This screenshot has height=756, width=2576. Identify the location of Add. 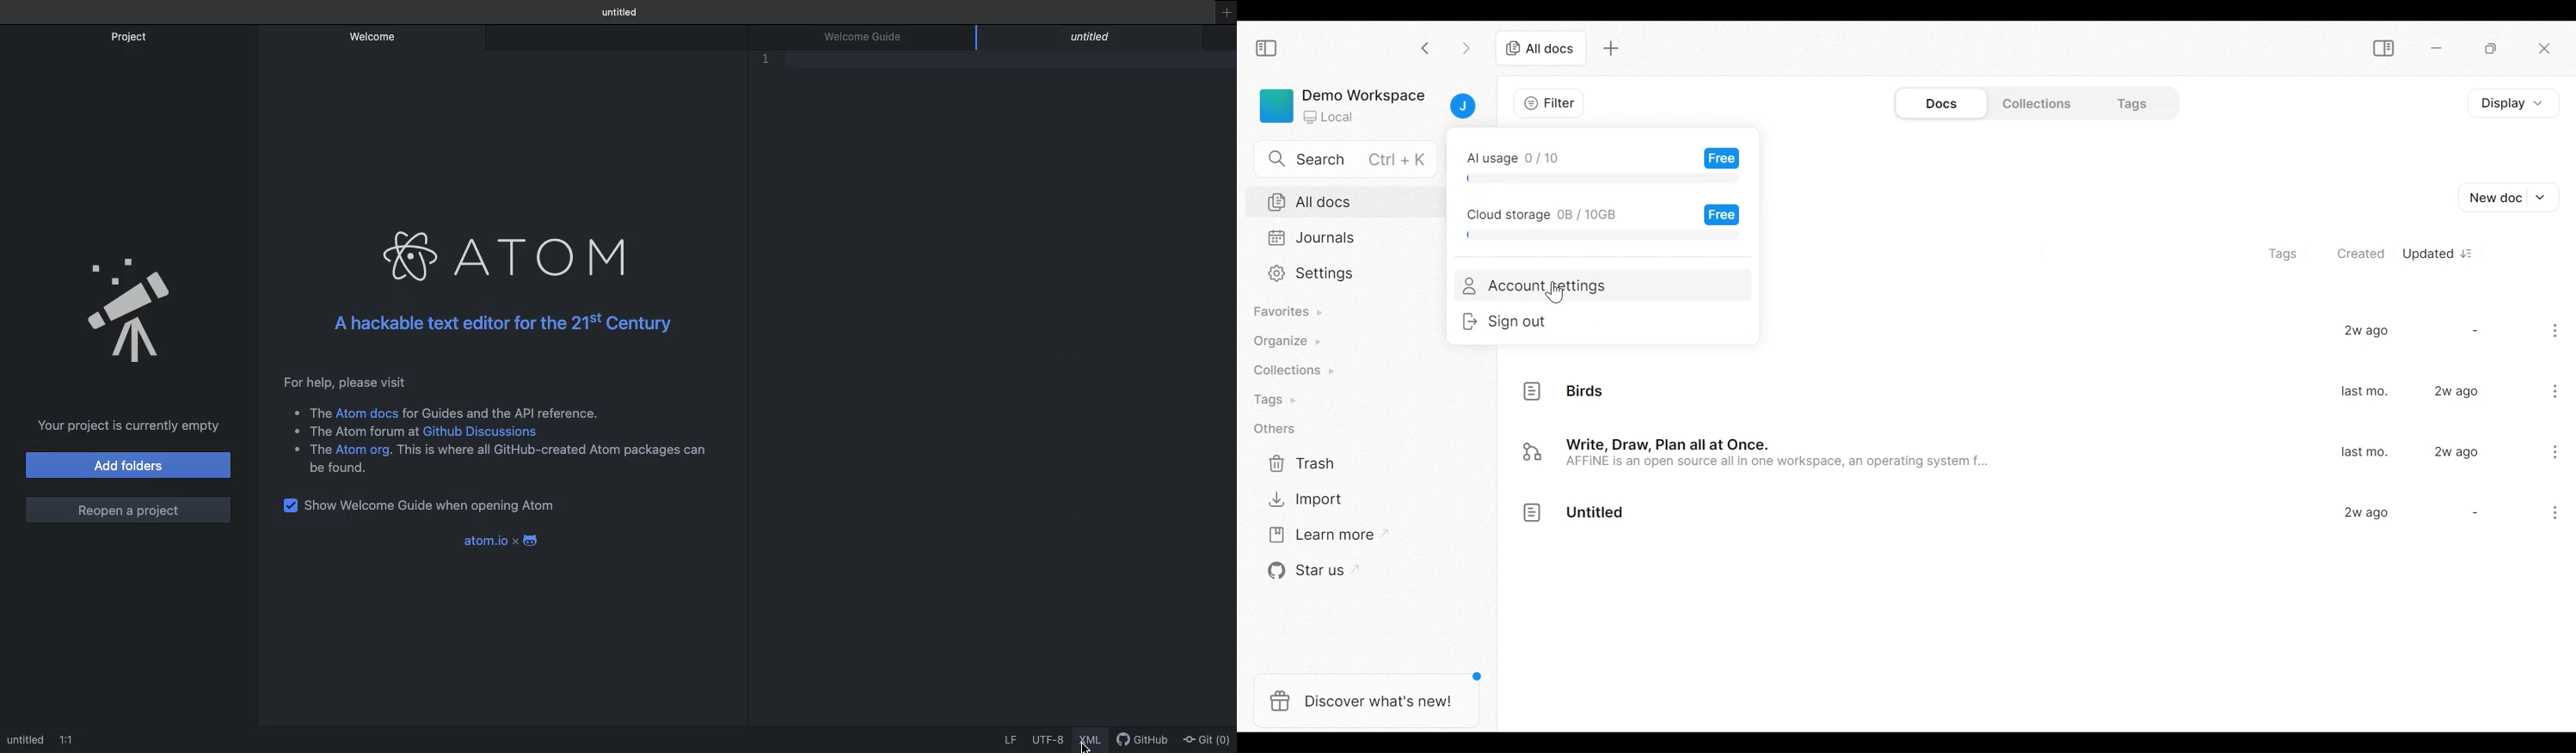
(1613, 50).